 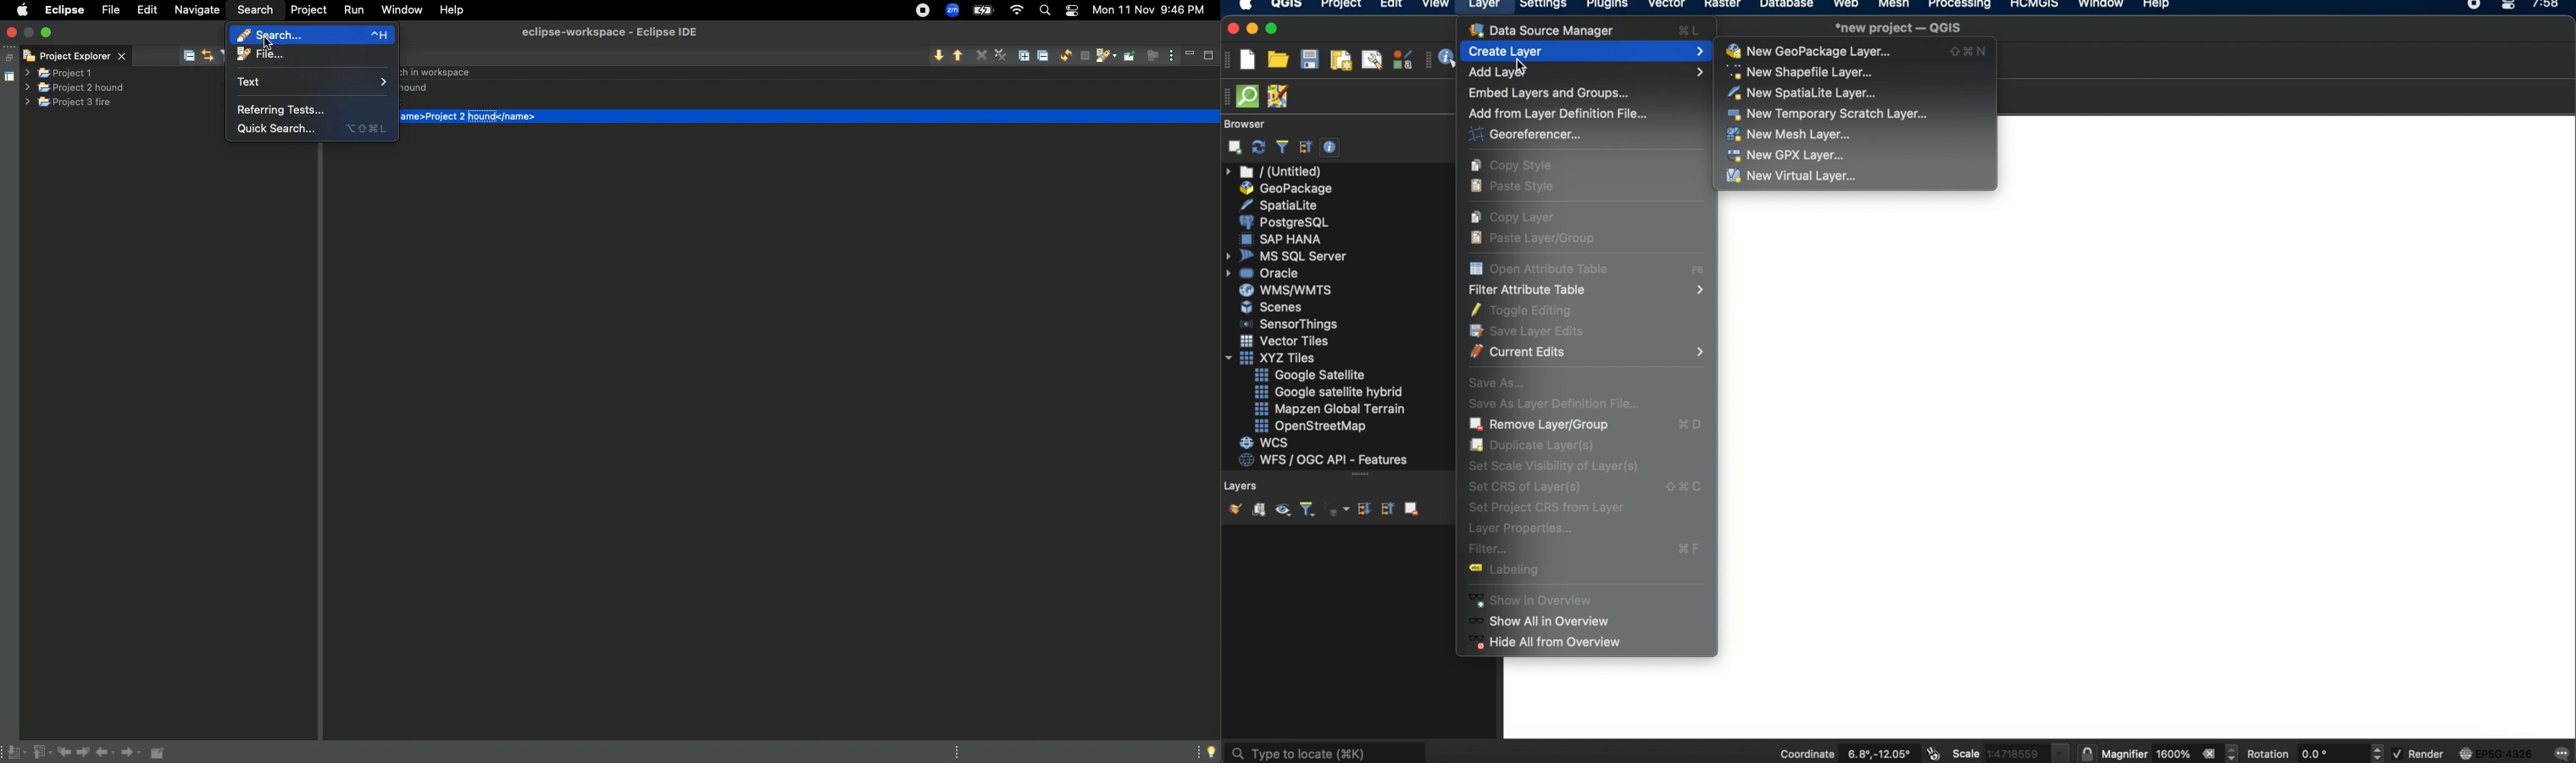 I want to click on focus on active activity, so click(x=1152, y=60).